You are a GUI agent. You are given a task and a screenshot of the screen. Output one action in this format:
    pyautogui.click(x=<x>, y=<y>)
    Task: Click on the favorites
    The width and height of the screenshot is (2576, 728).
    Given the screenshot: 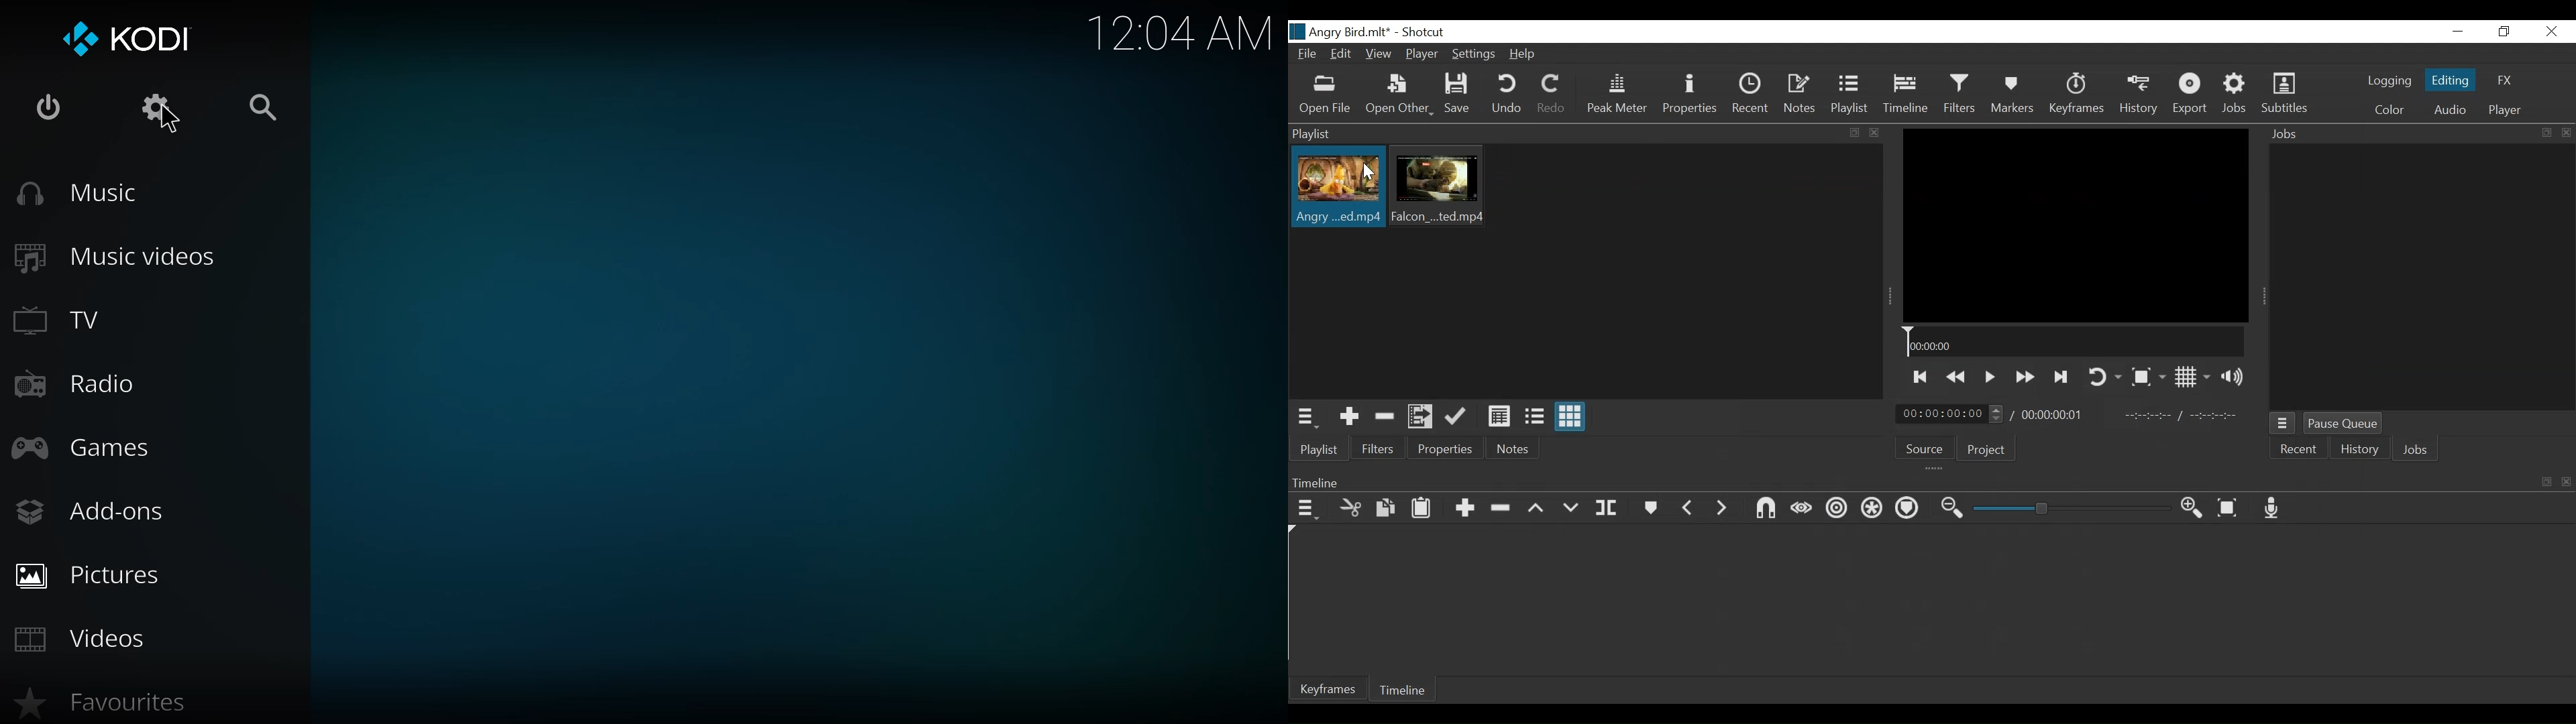 What is the action you would take?
    pyautogui.click(x=110, y=703)
    